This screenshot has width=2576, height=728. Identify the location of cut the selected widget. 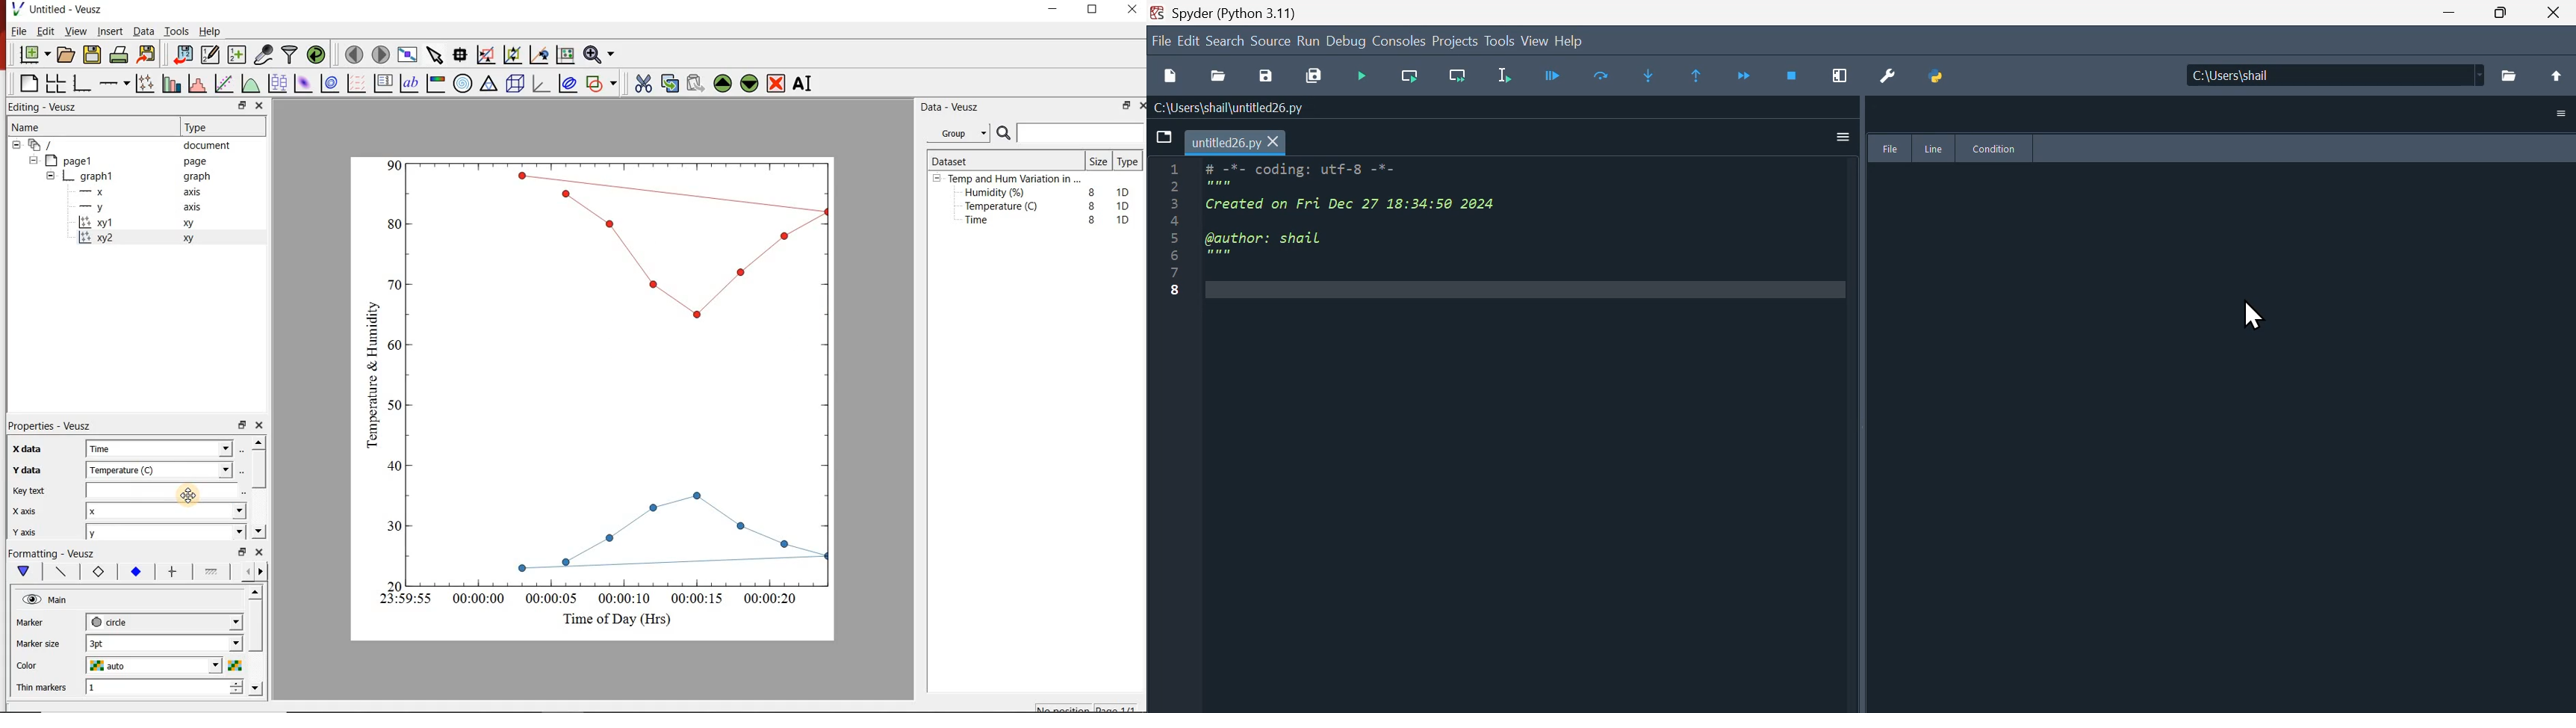
(642, 82).